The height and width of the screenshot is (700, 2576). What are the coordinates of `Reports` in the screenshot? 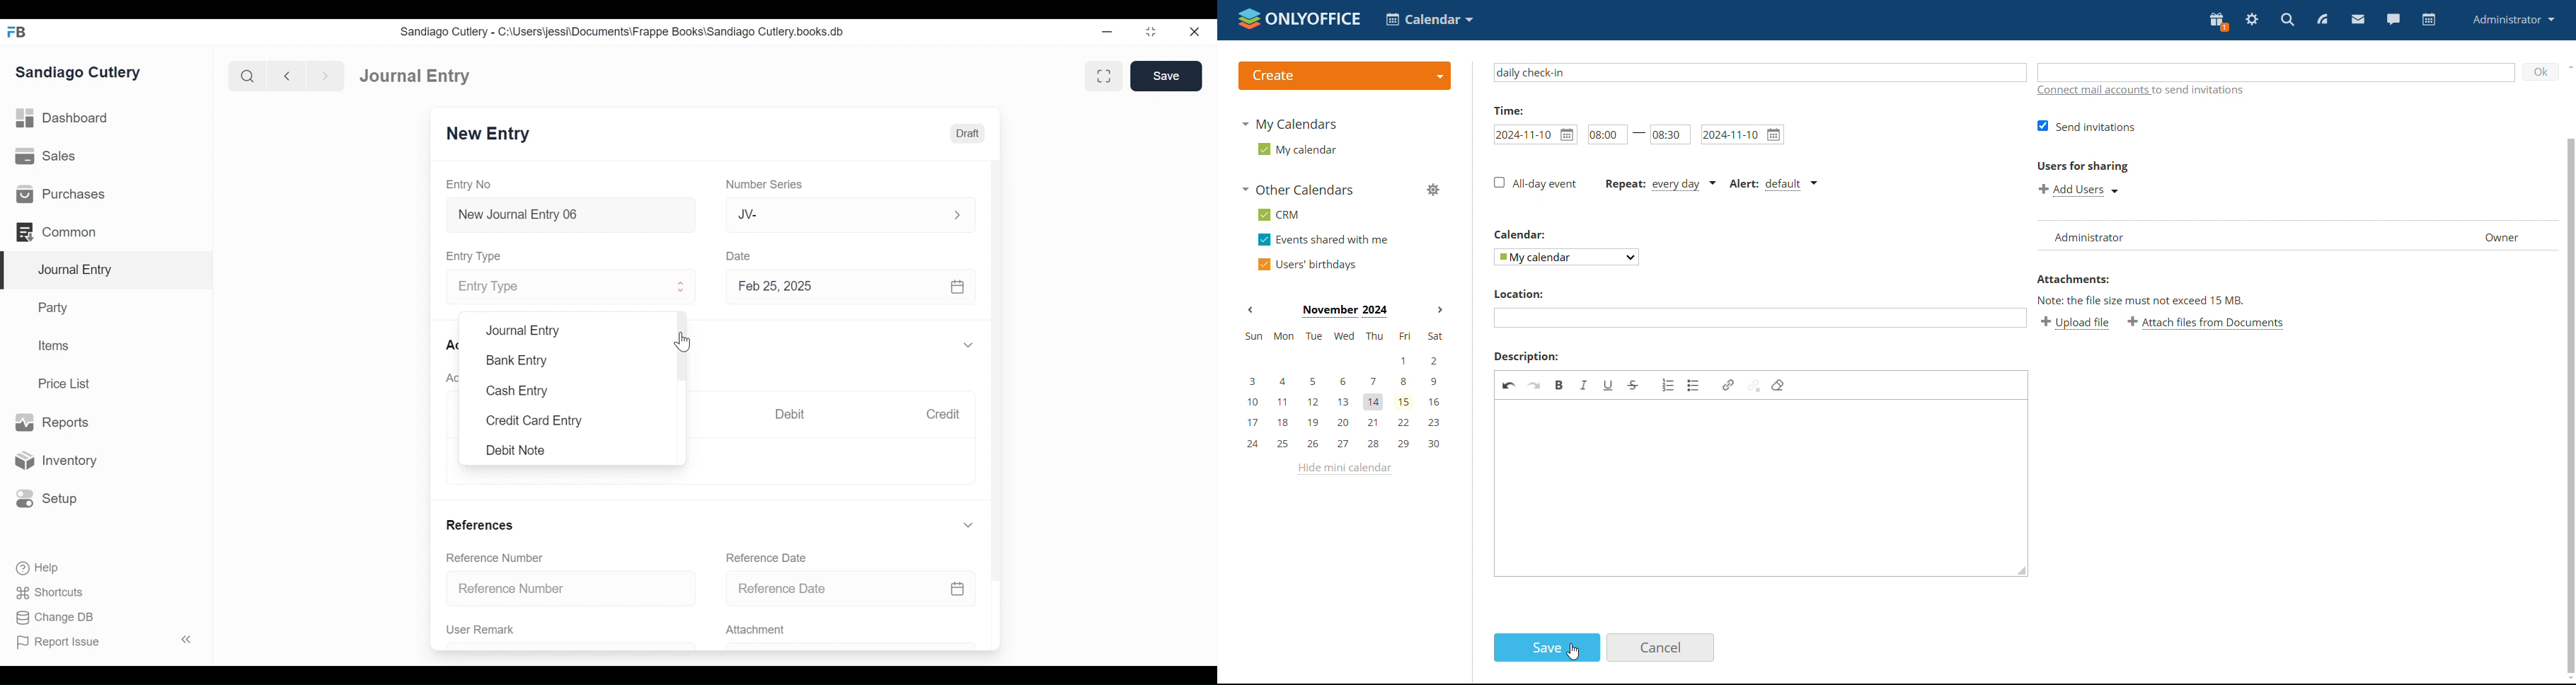 It's located at (51, 423).